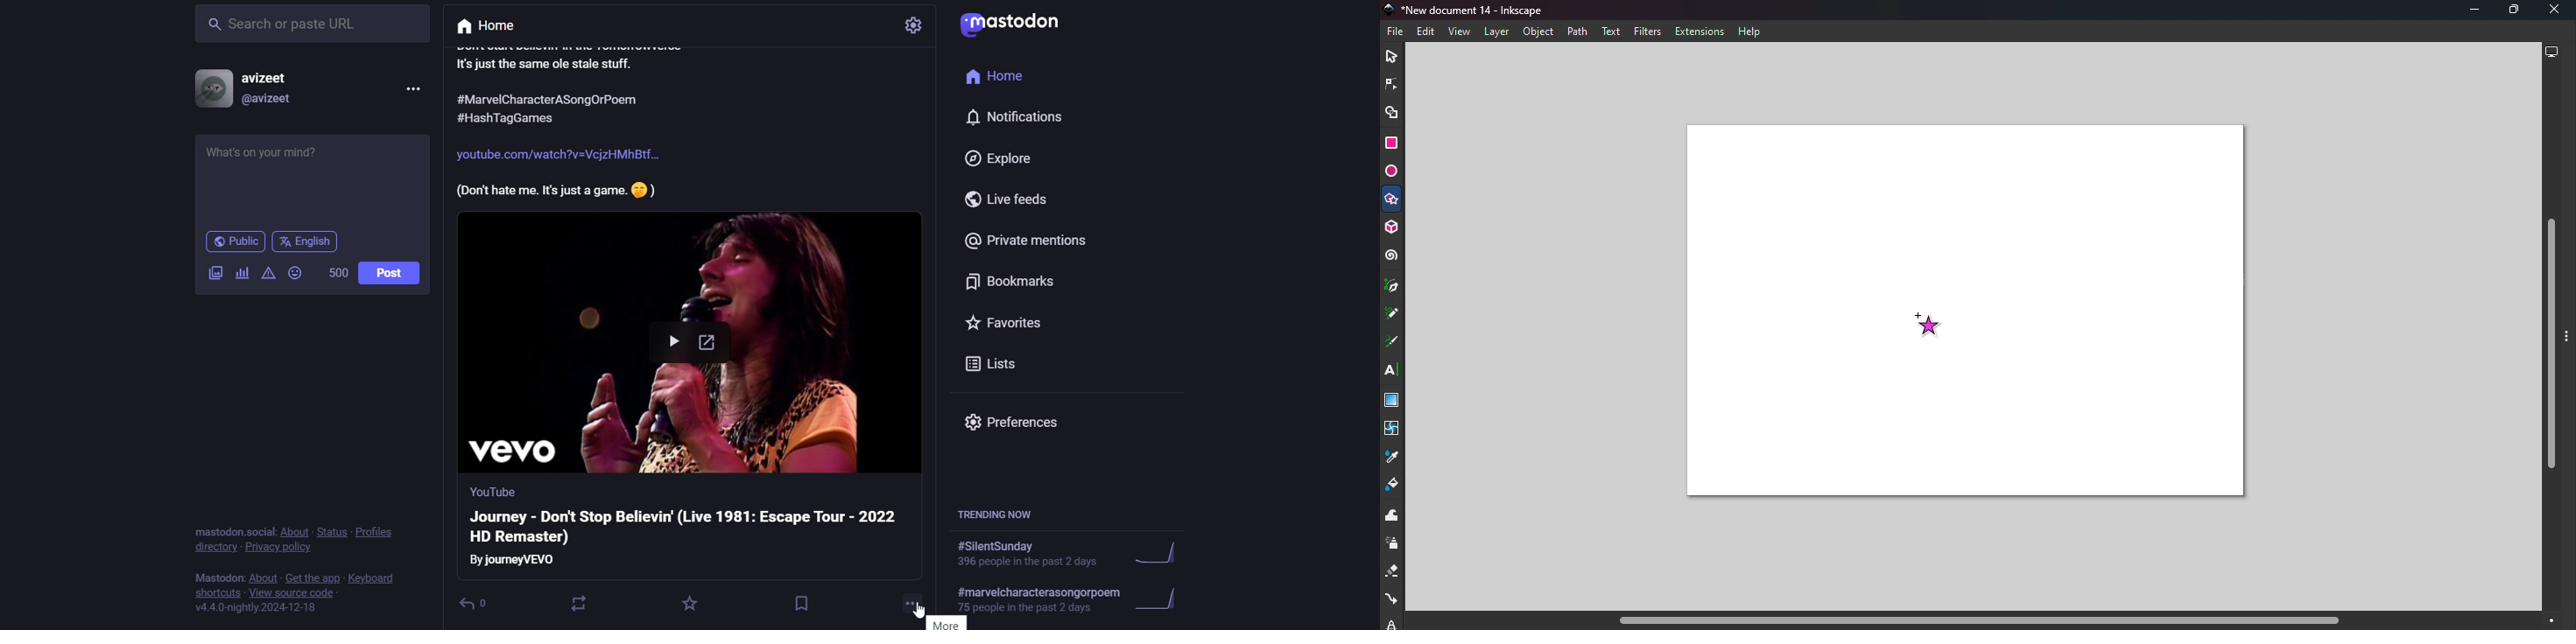  I want to click on , so click(490, 491).